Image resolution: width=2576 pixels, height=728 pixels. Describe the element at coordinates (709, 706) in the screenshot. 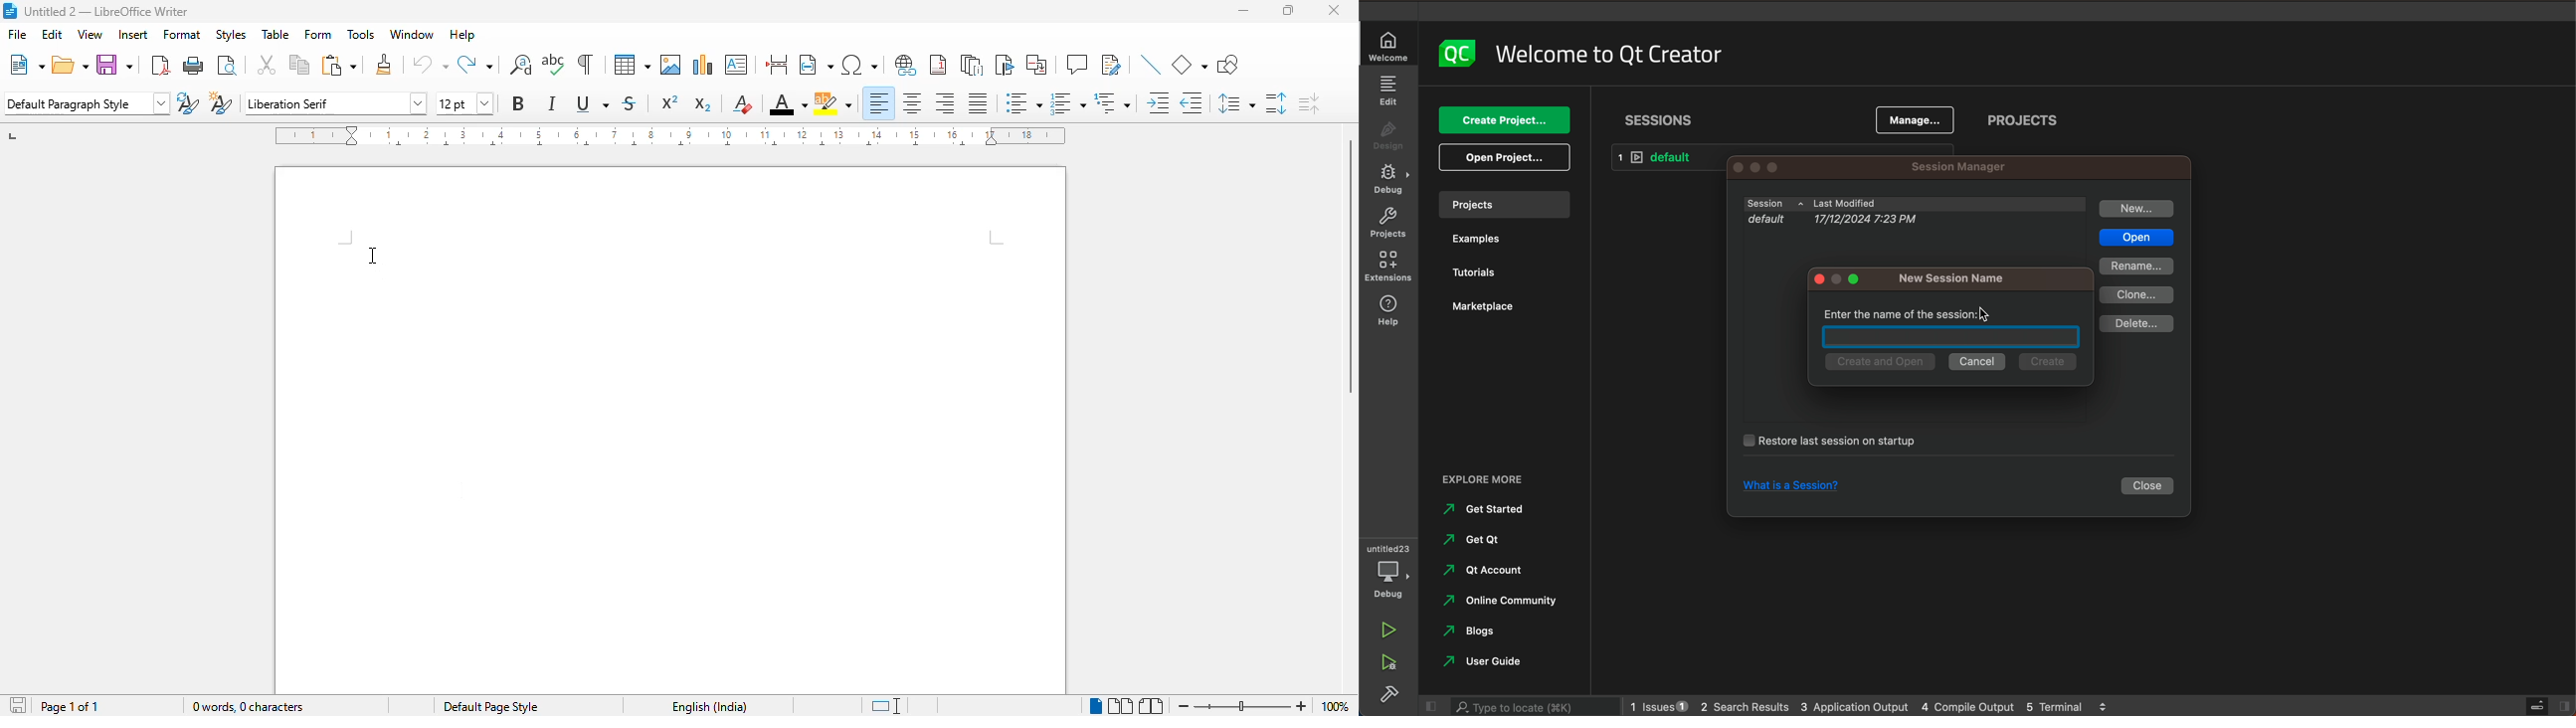

I see `text language` at that location.